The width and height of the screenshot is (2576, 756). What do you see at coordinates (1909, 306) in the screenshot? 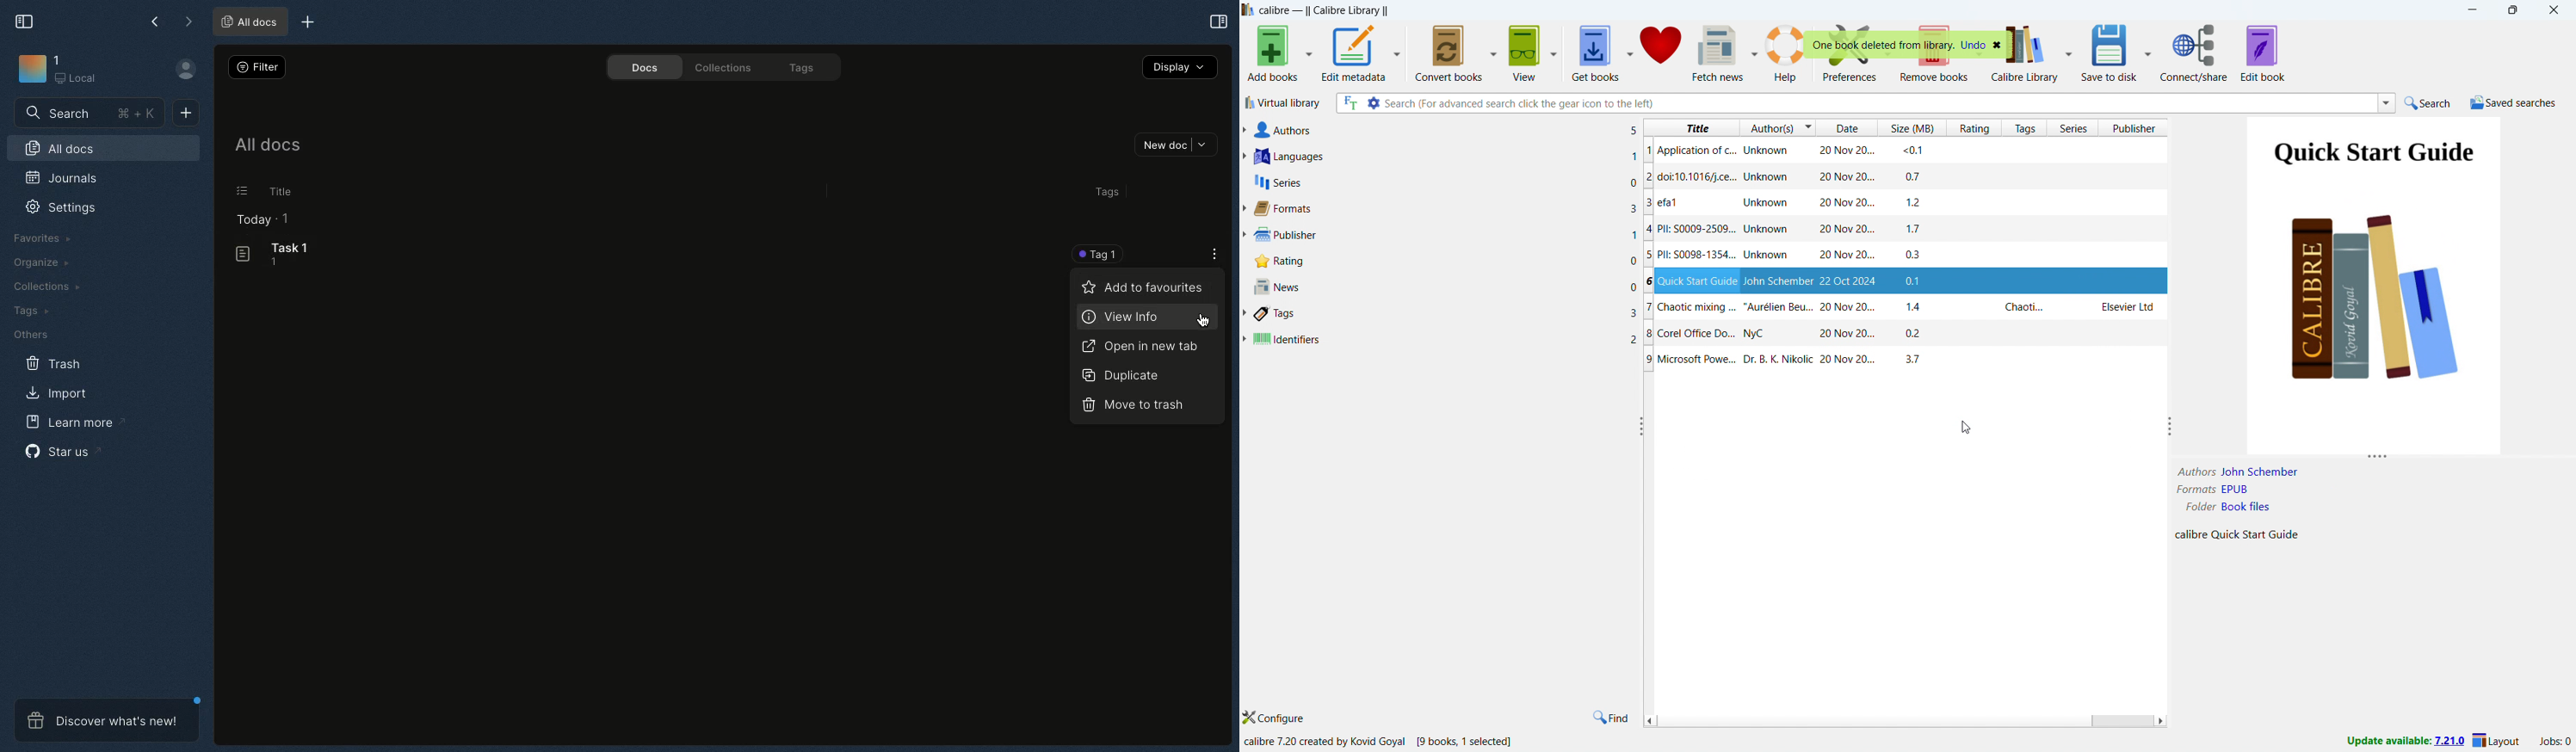
I see `Quick start Guide ` at bounding box center [1909, 306].